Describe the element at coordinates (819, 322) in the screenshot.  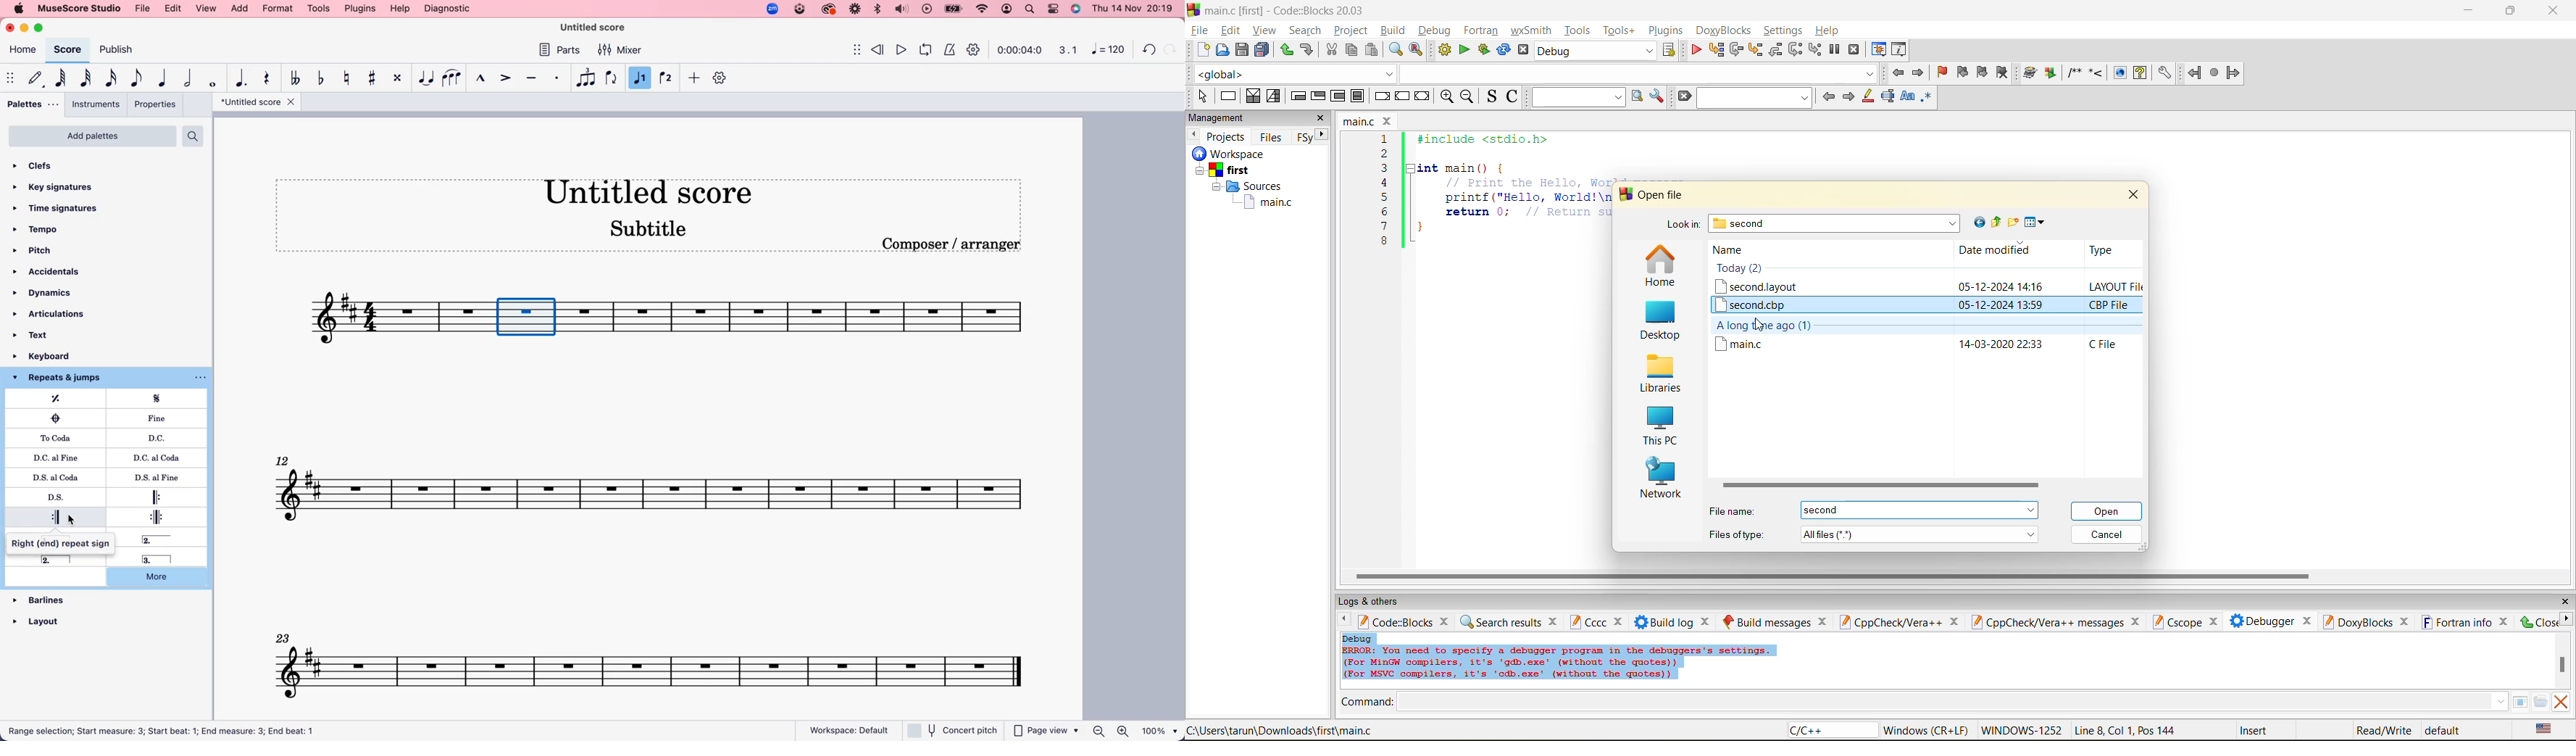
I see `score` at that location.